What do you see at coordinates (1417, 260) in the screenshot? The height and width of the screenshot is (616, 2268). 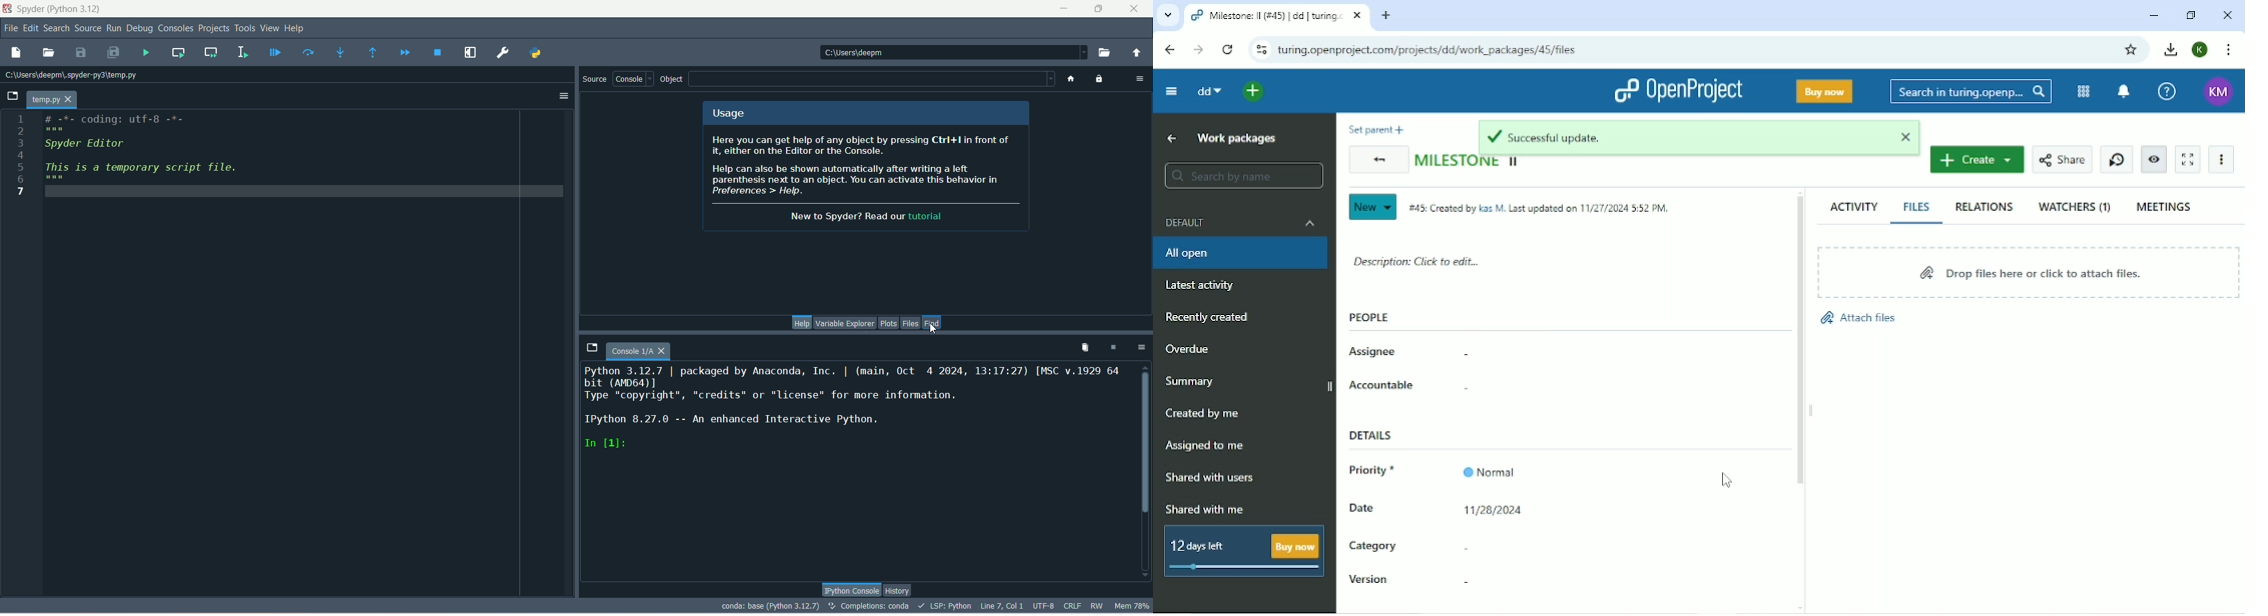 I see `Description: click to edit` at bounding box center [1417, 260].